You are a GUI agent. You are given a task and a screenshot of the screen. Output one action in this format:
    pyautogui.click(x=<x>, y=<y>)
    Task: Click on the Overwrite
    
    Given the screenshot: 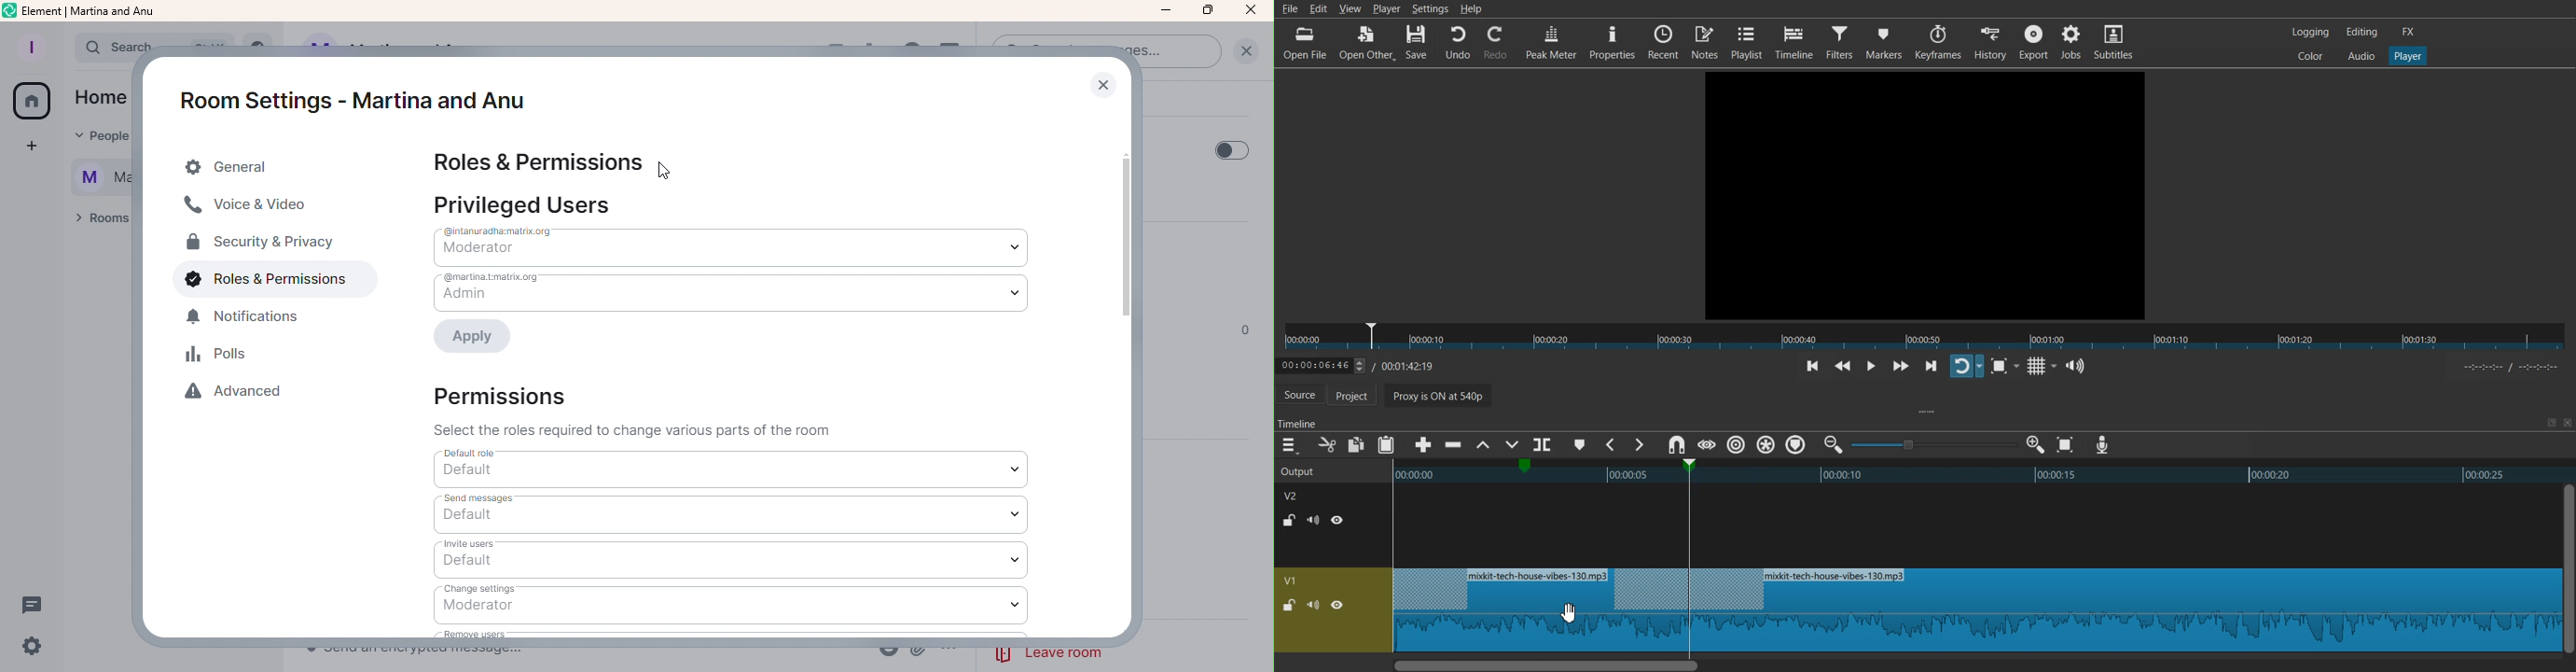 What is the action you would take?
    pyautogui.click(x=1510, y=446)
    